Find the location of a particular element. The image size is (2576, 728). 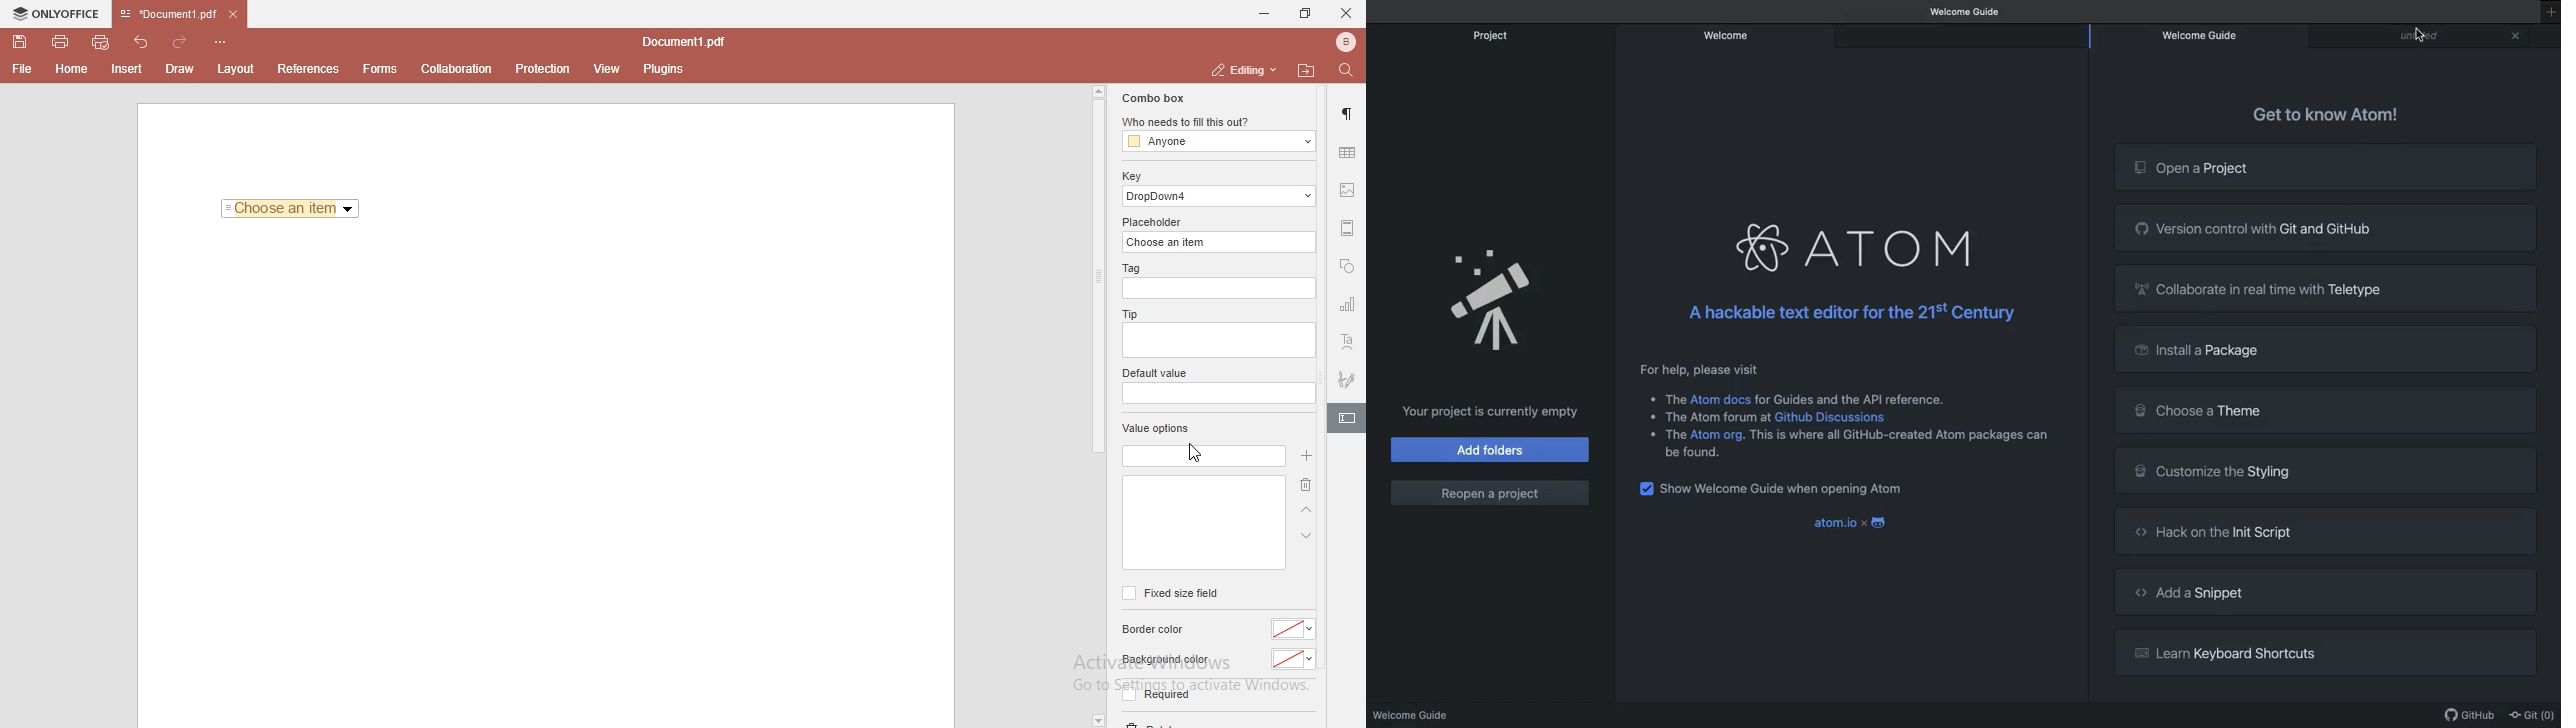

restore is located at coordinates (1304, 14).